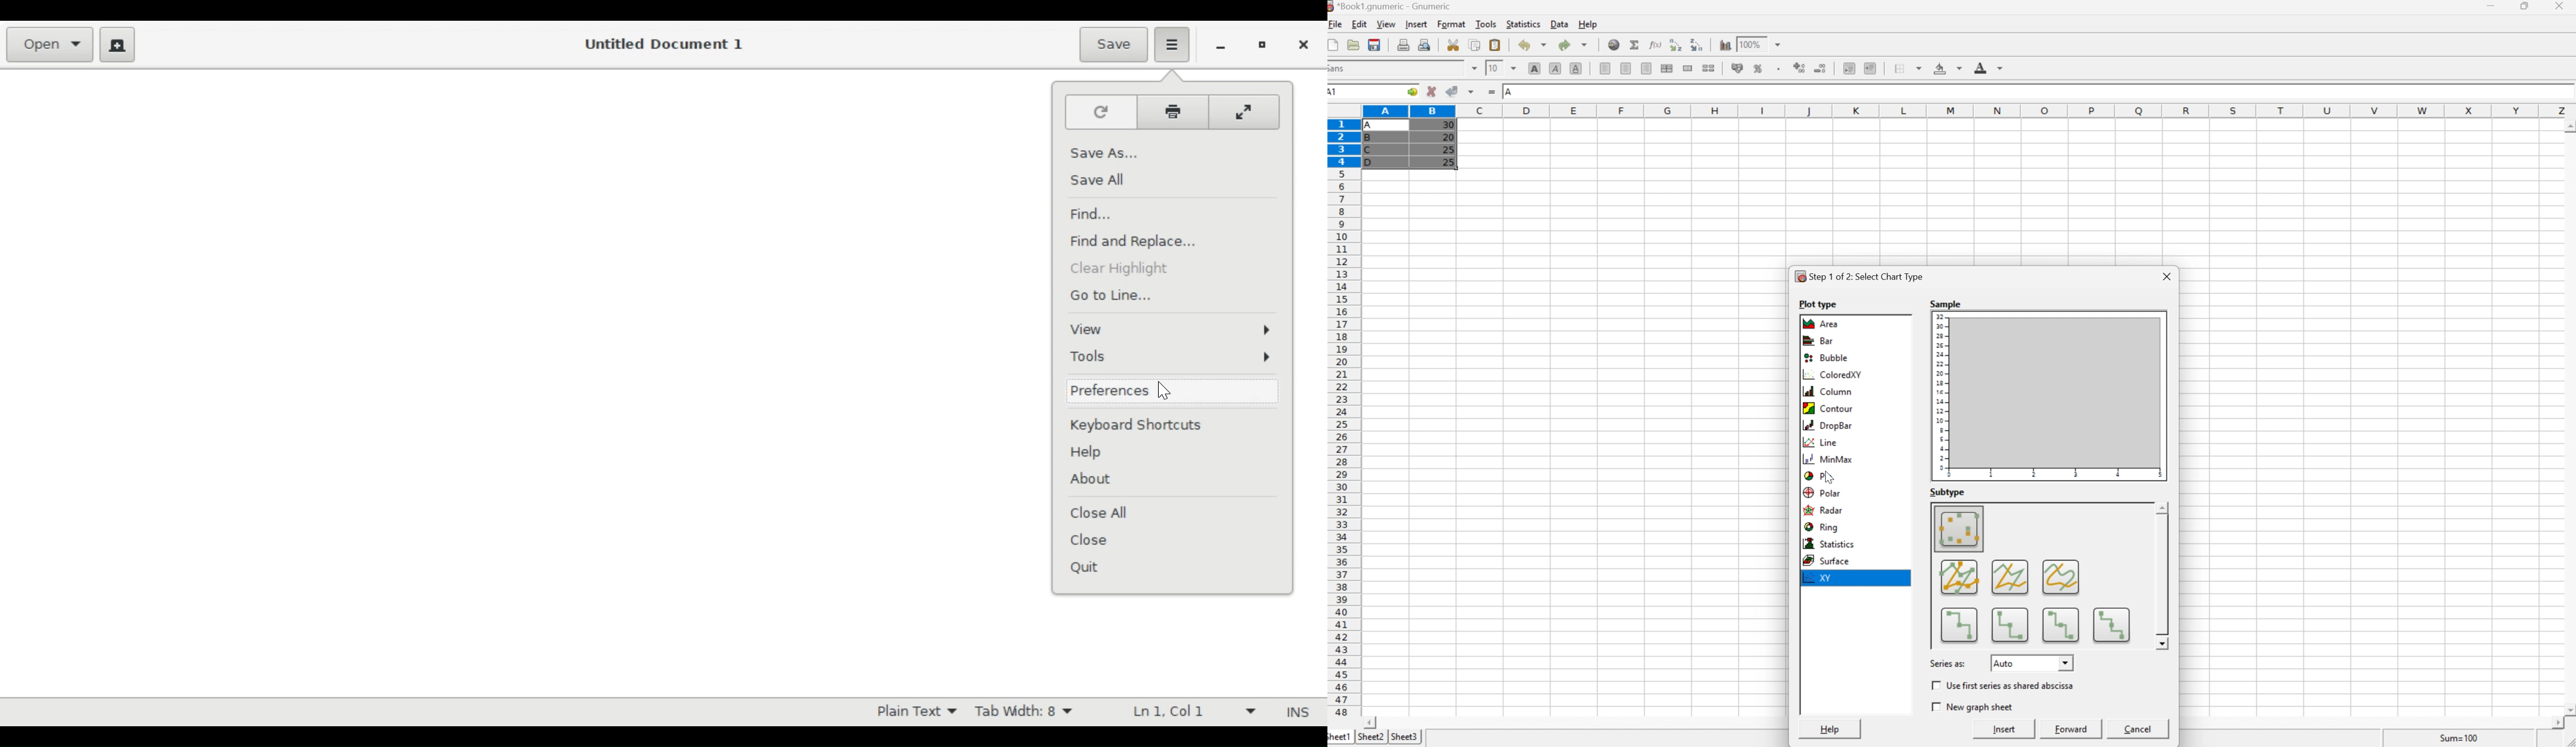 The width and height of the screenshot is (2576, 756). What do you see at coordinates (1335, 44) in the screenshot?
I see `Create a new workbook` at bounding box center [1335, 44].